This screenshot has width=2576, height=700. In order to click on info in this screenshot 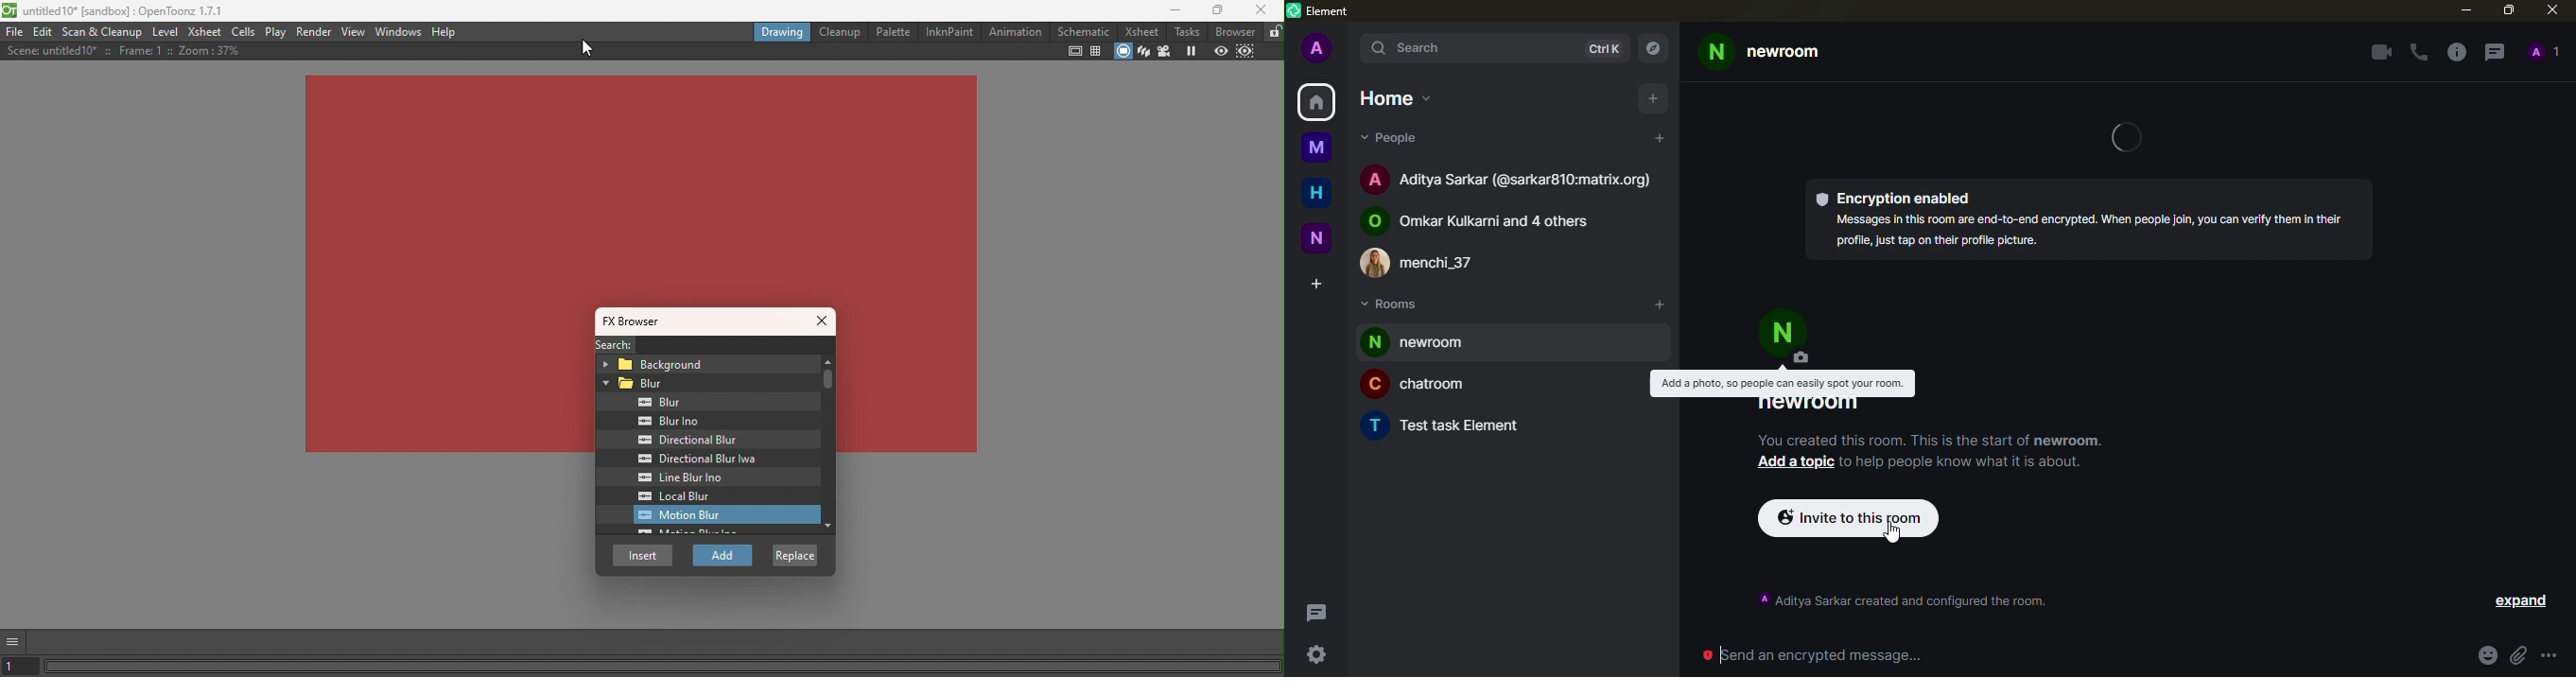, I will do `click(2456, 53)`.